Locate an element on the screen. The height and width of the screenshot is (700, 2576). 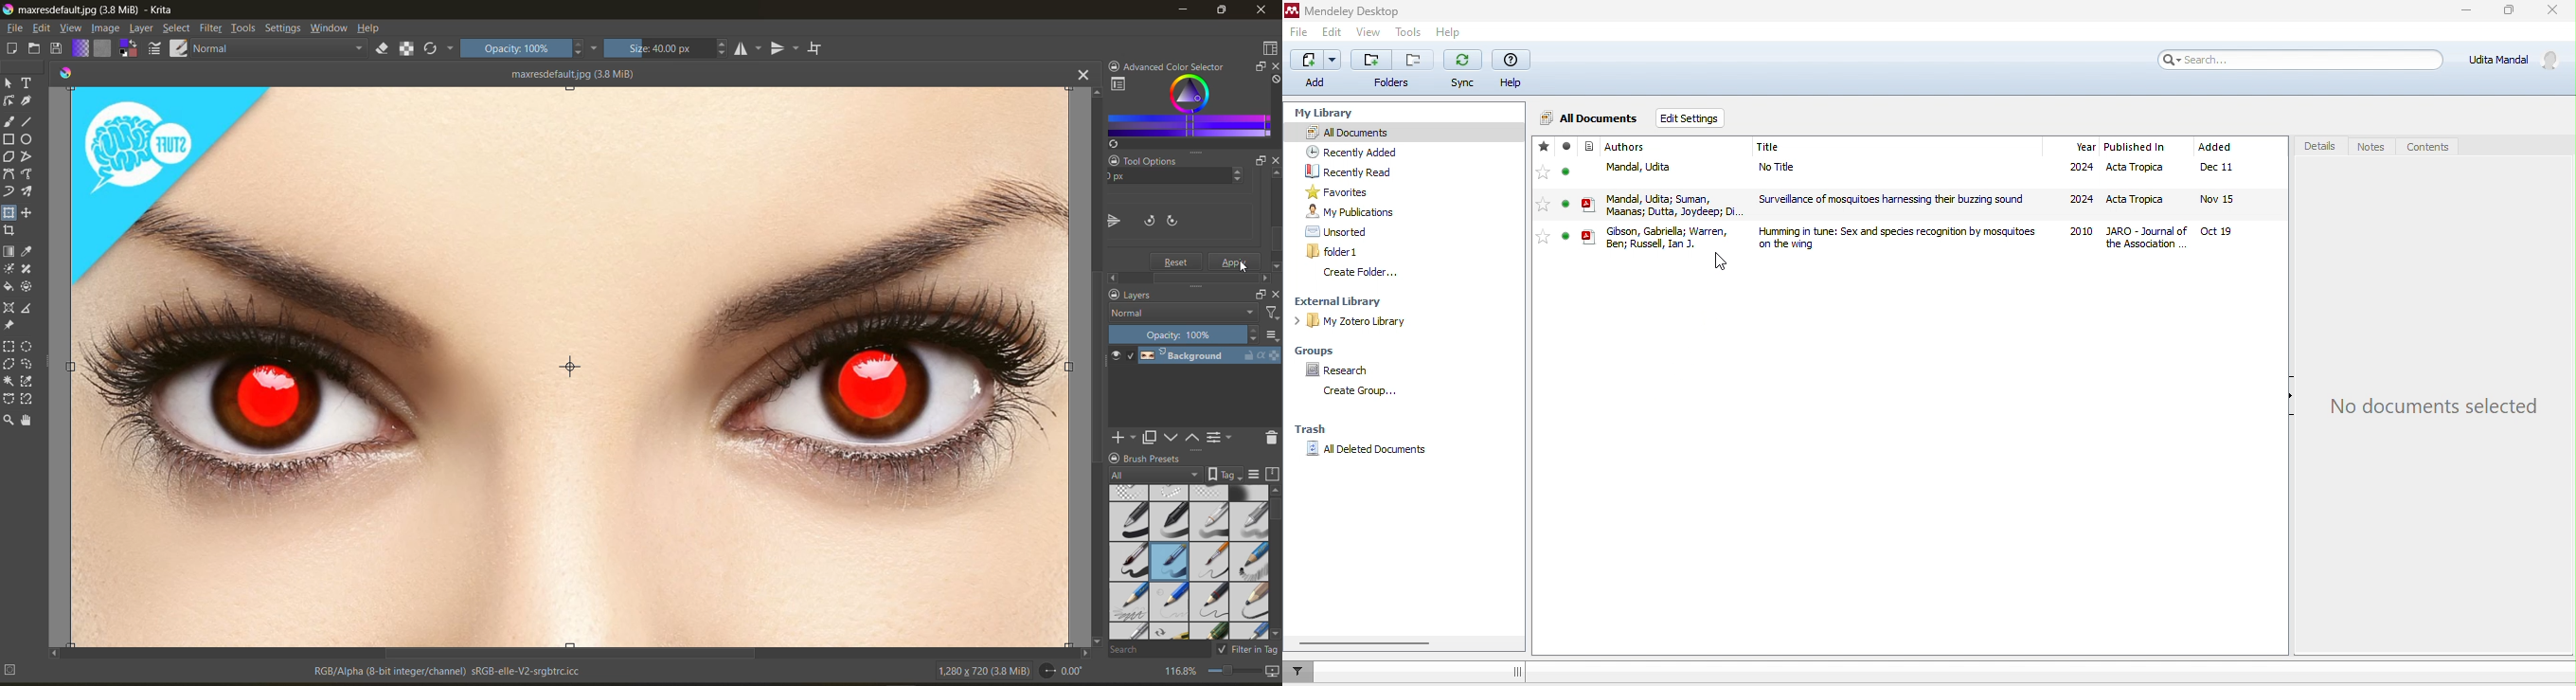
float docker is located at coordinates (1260, 68).